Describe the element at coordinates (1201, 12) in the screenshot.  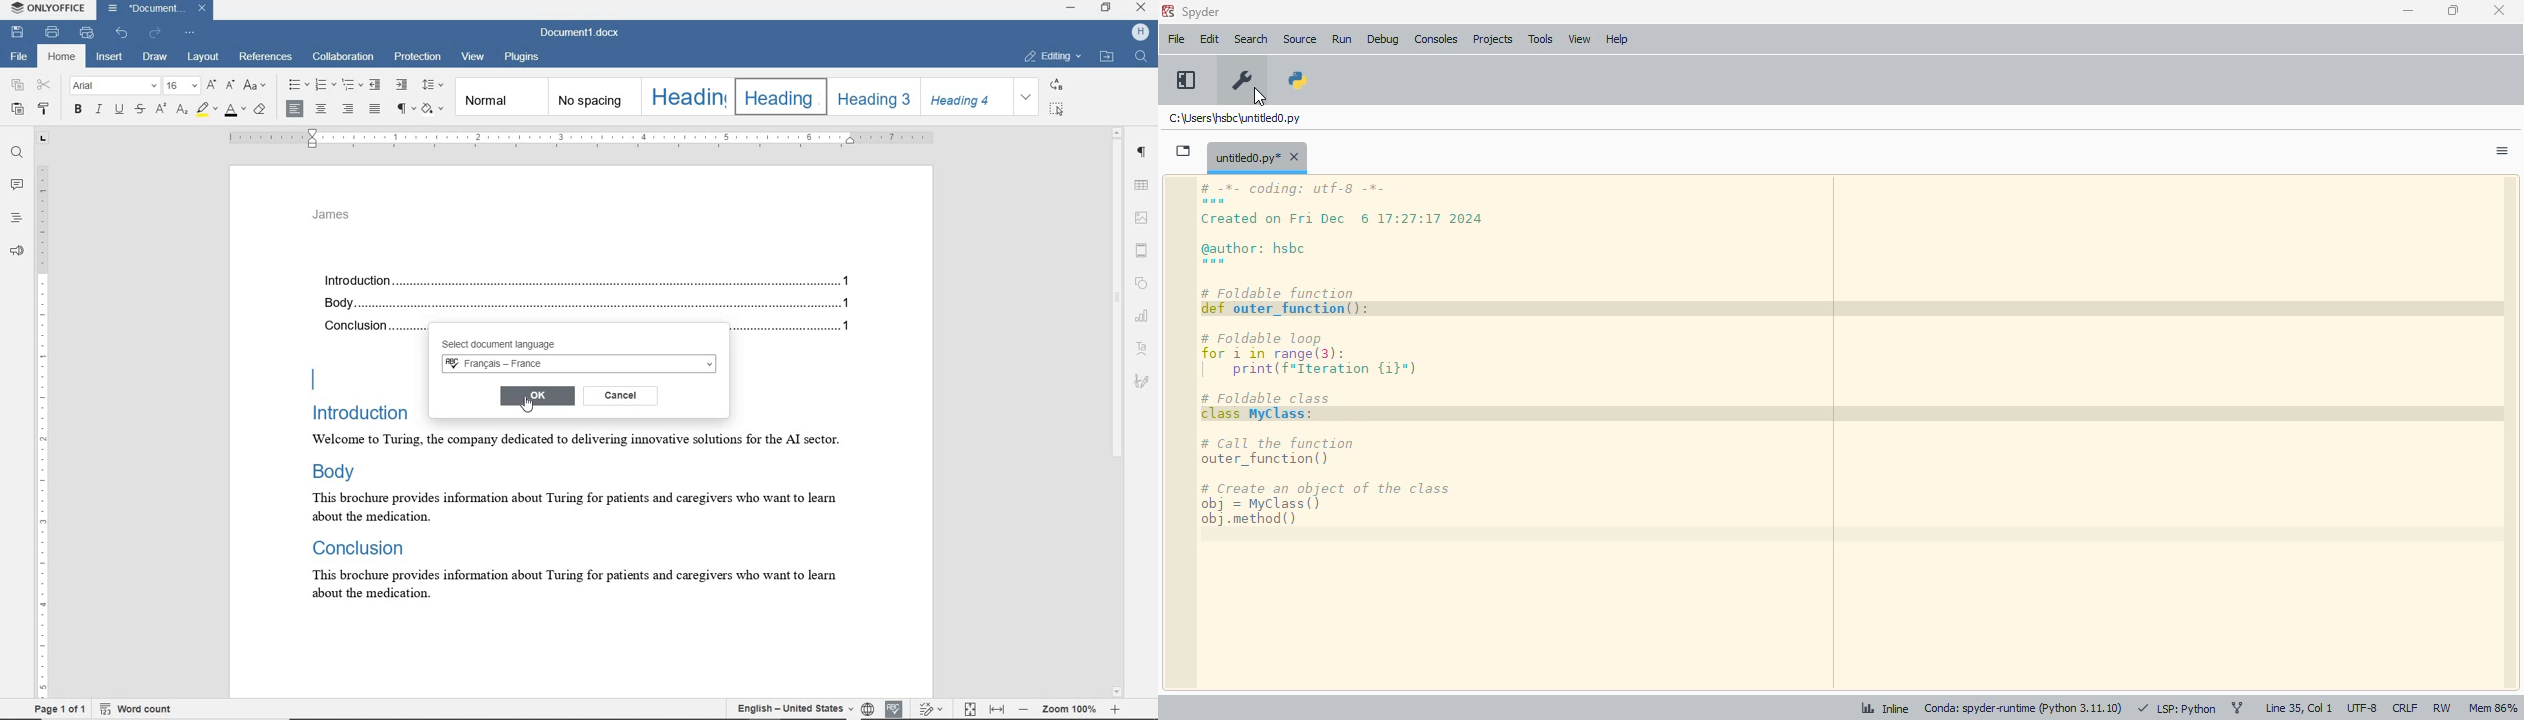
I see `spyder` at that location.